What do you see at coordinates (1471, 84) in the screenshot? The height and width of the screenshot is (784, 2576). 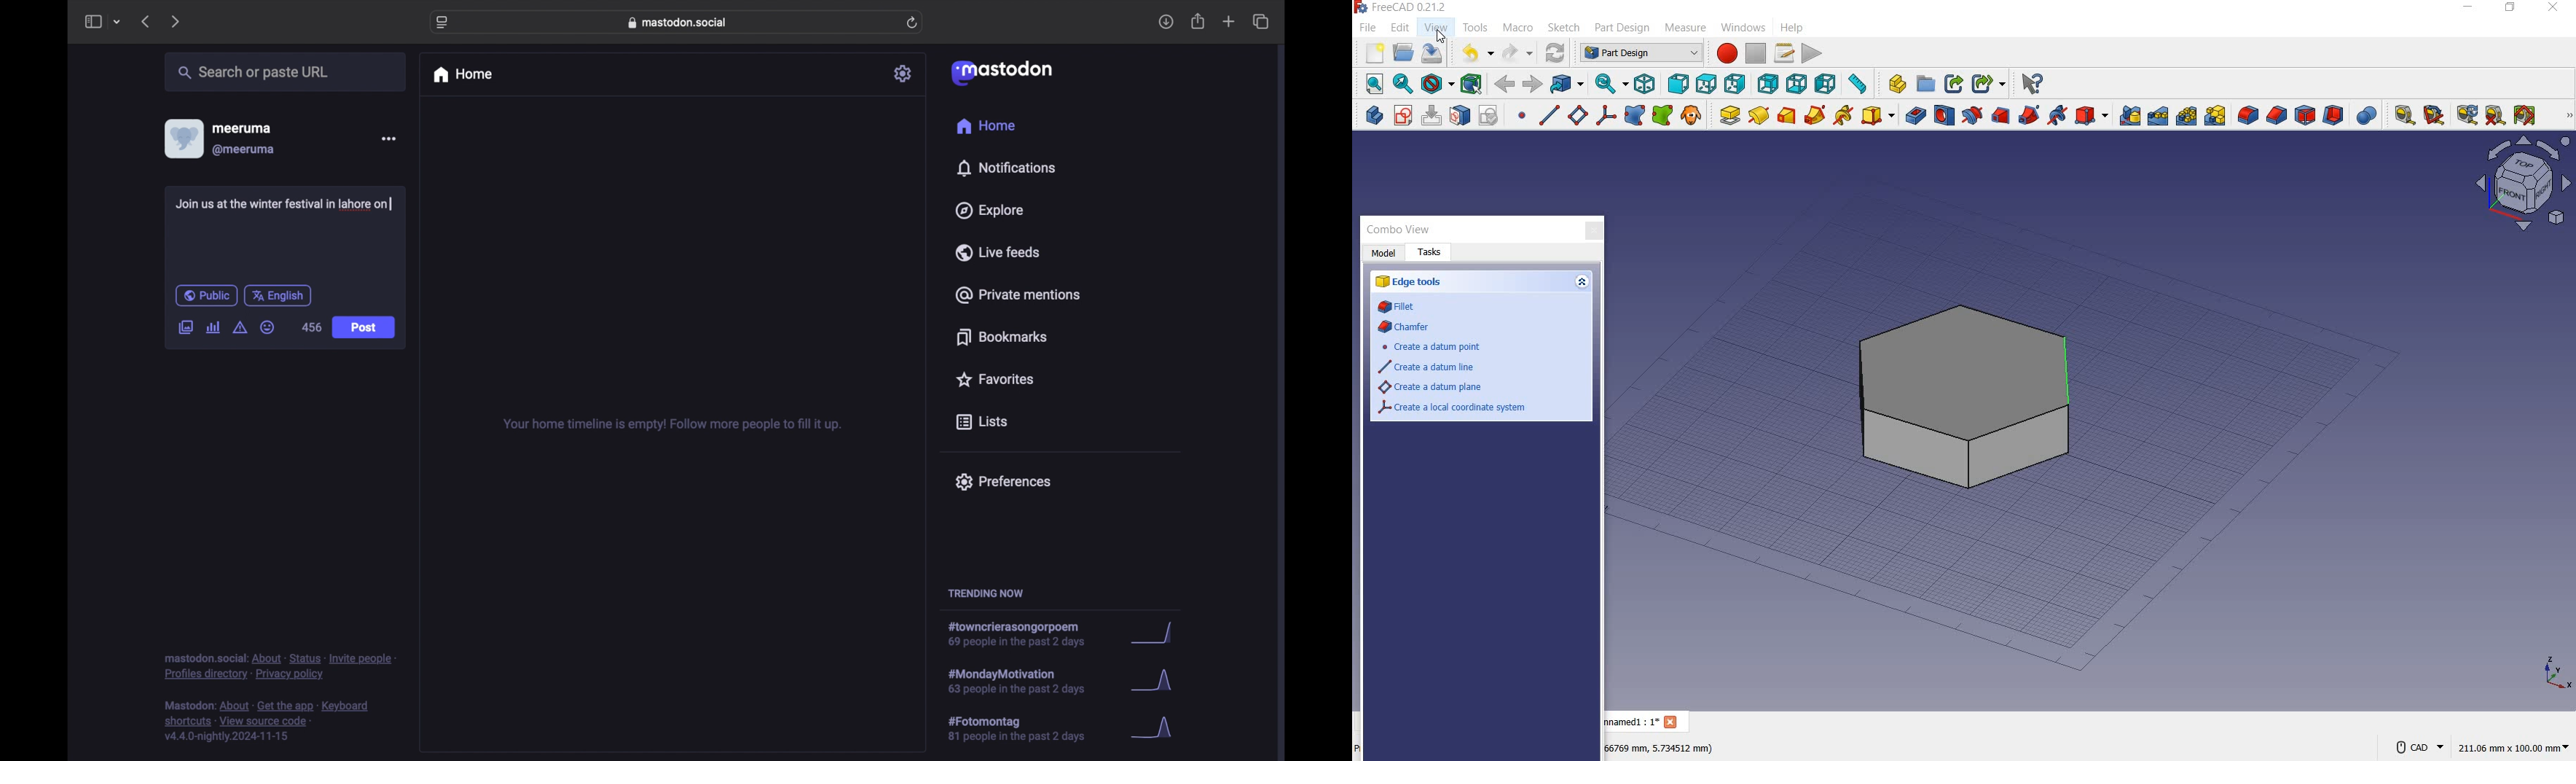 I see `bounding box` at bounding box center [1471, 84].